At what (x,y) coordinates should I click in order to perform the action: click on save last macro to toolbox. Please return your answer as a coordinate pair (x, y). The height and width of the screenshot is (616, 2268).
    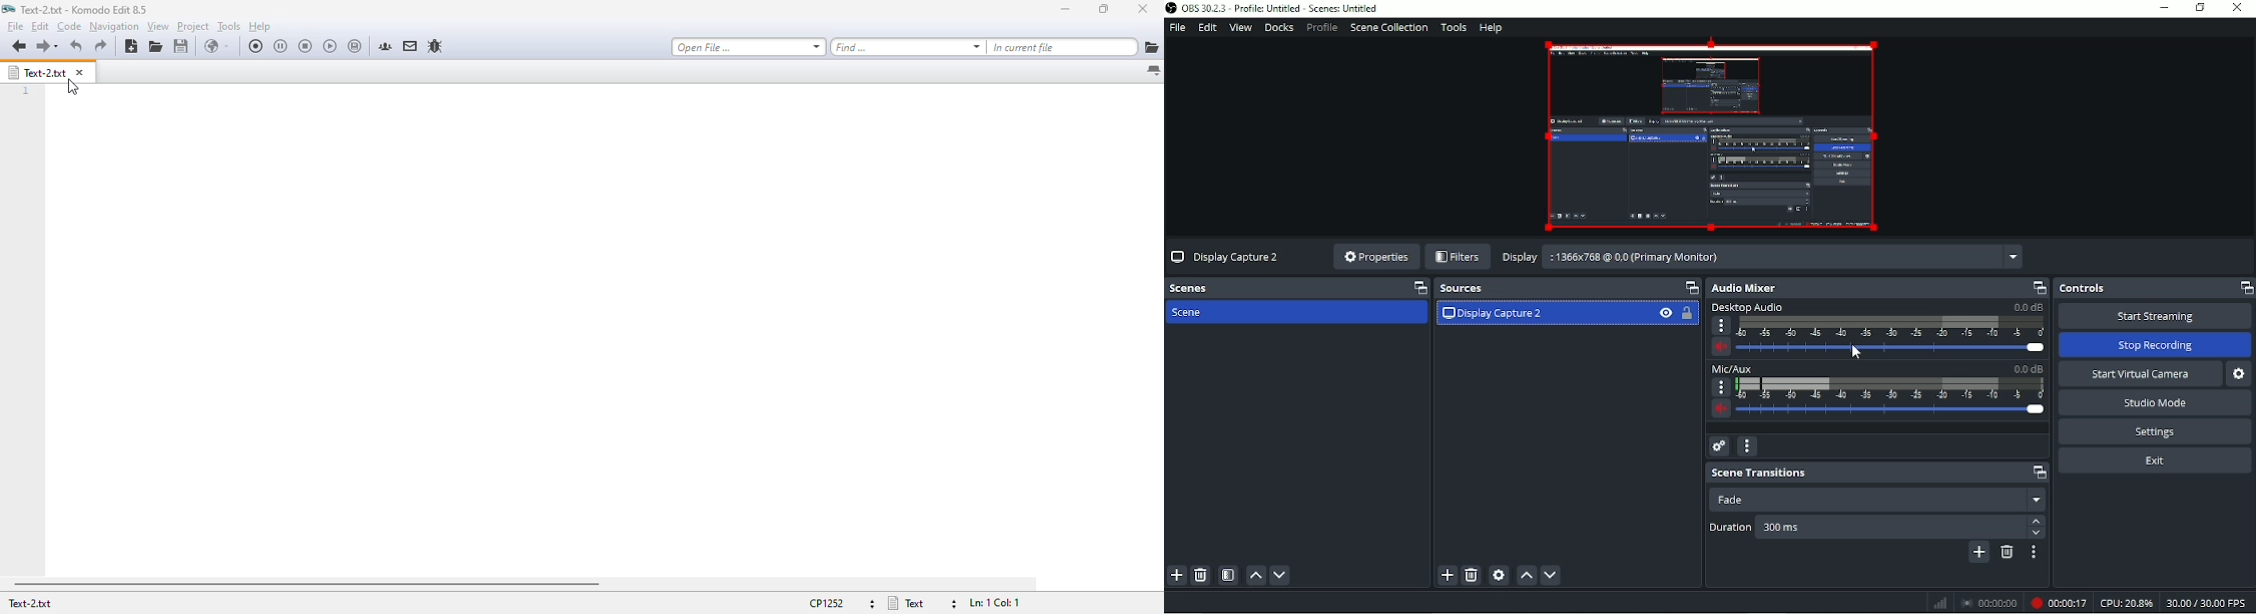
    Looking at the image, I should click on (355, 46).